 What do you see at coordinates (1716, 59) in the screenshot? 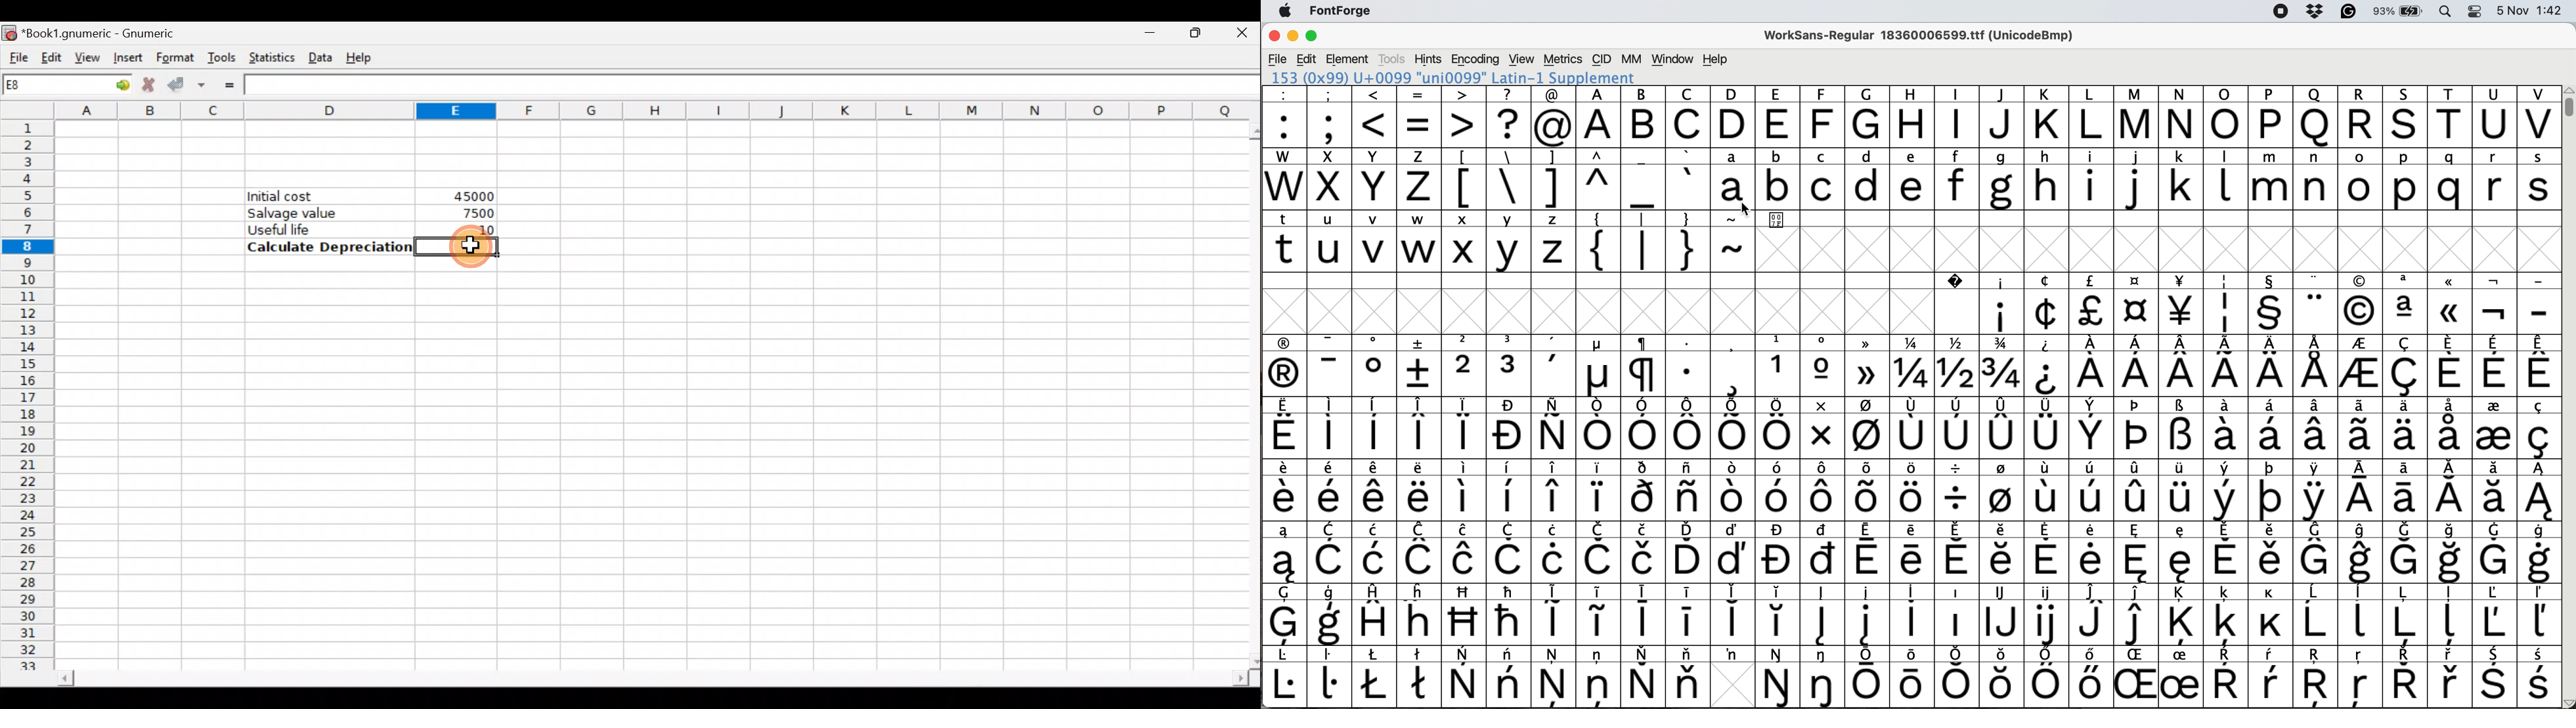
I see `help` at bounding box center [1716, 59].